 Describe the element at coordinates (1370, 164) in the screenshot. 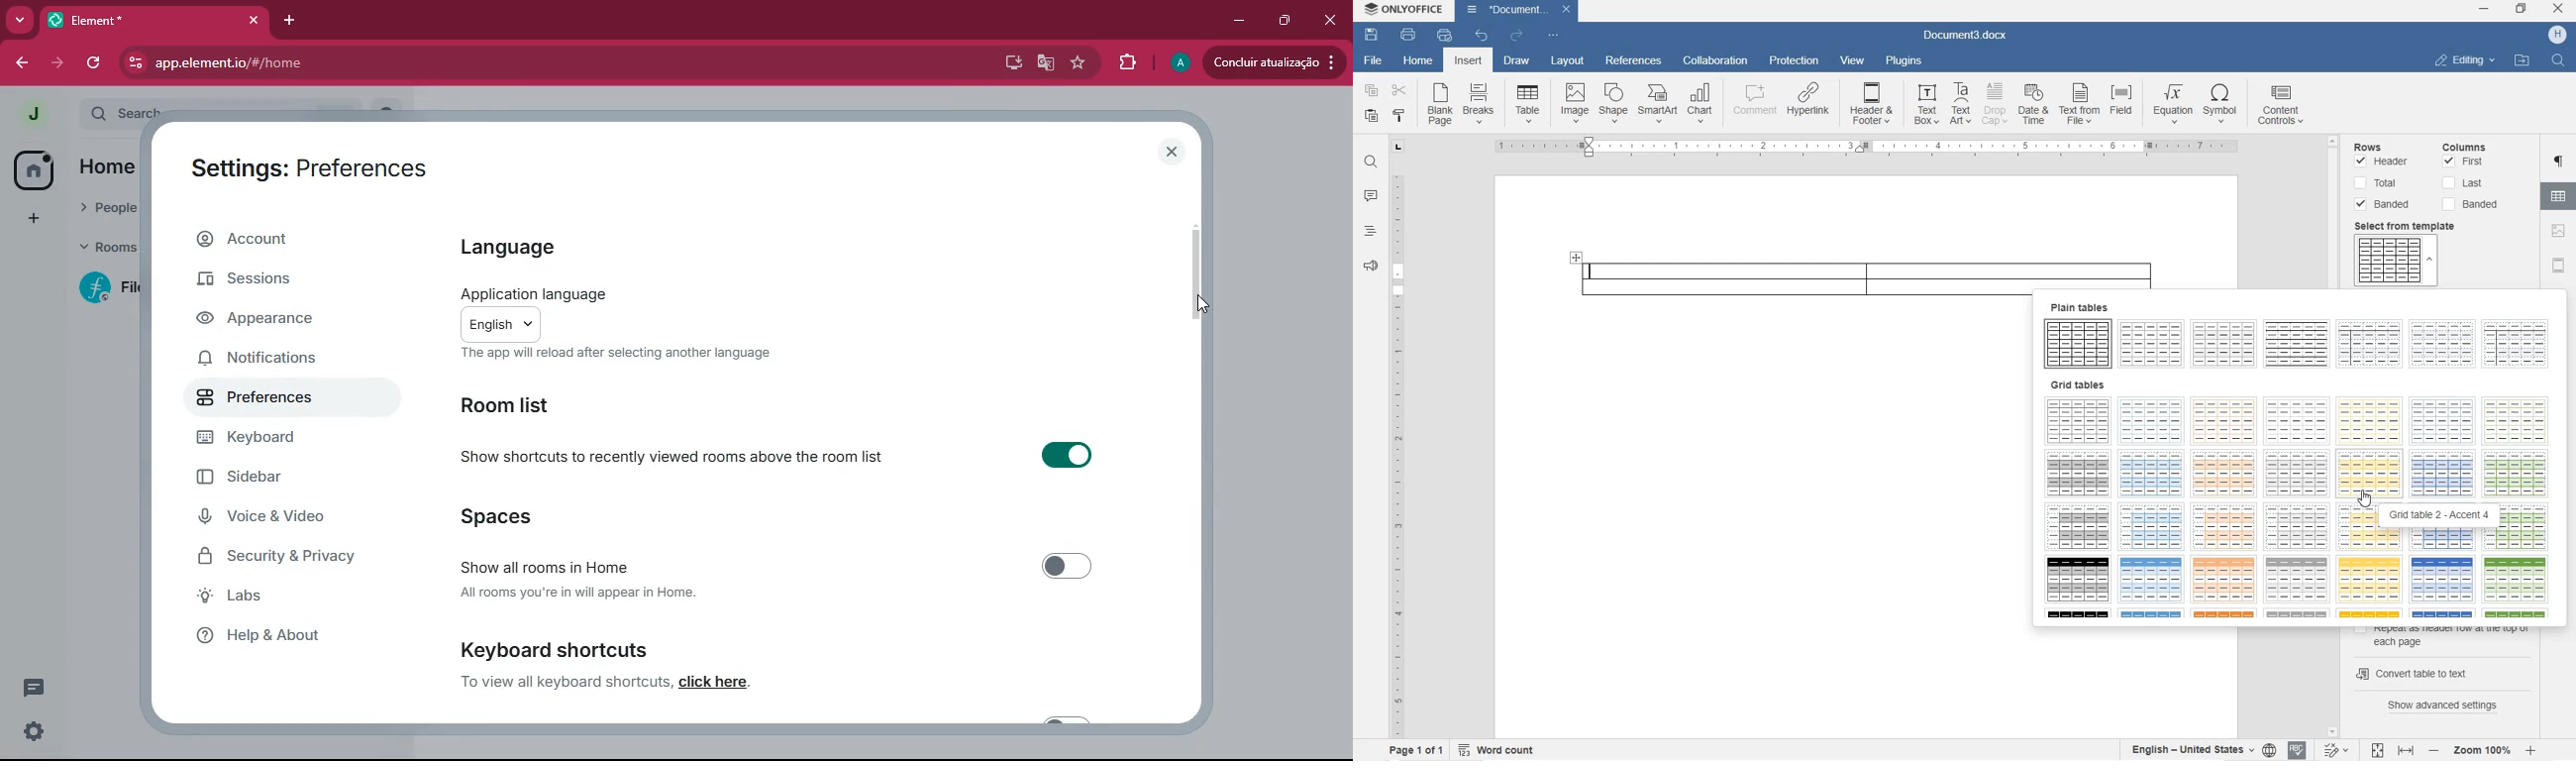

I see `FIND` at that location.